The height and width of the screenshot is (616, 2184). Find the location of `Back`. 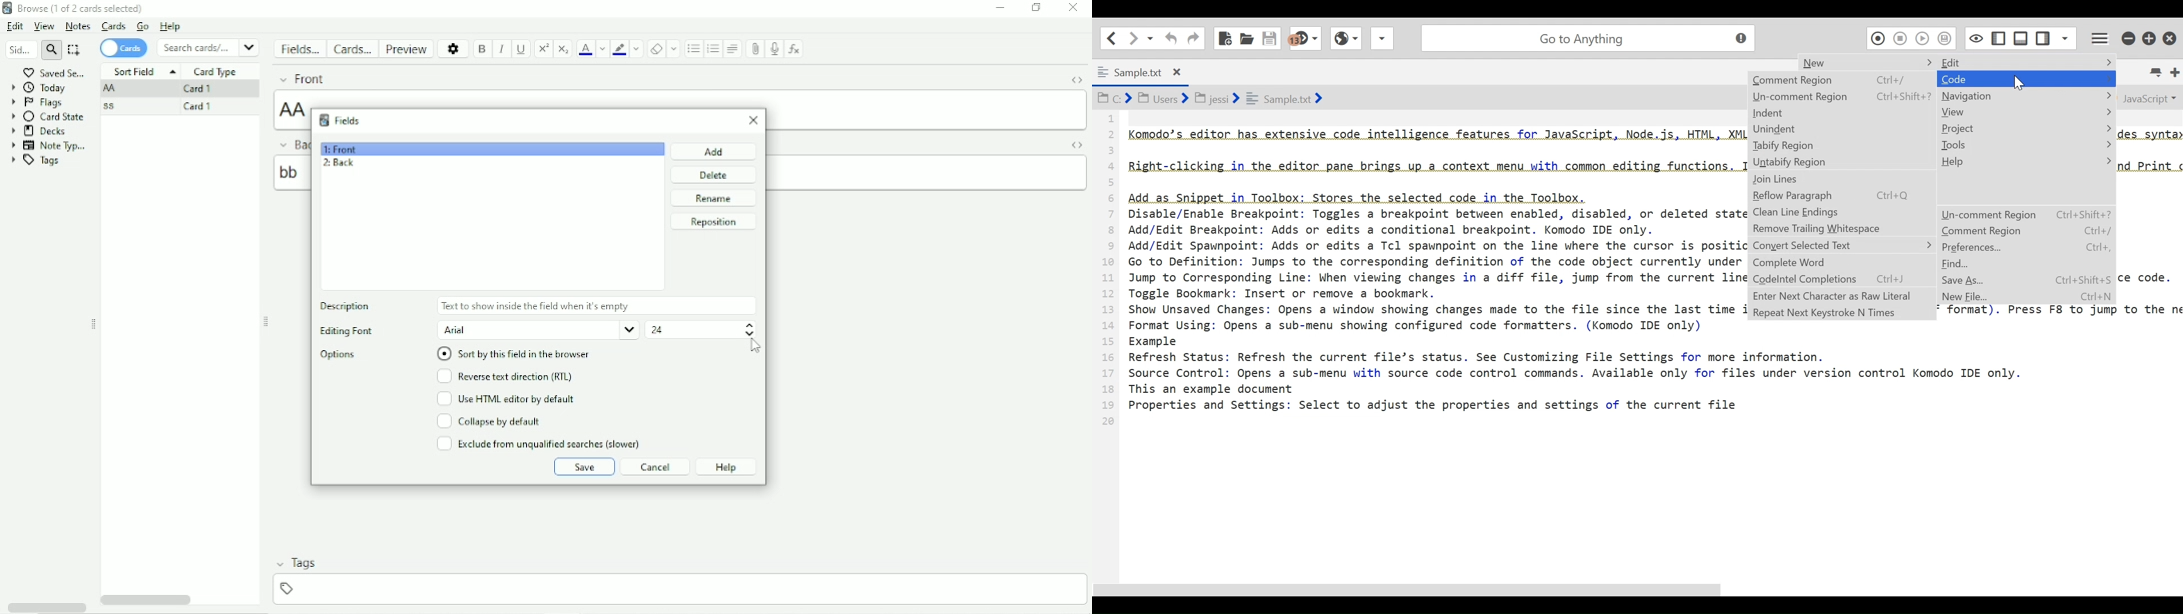

Back is located at coordinates (291, 144).